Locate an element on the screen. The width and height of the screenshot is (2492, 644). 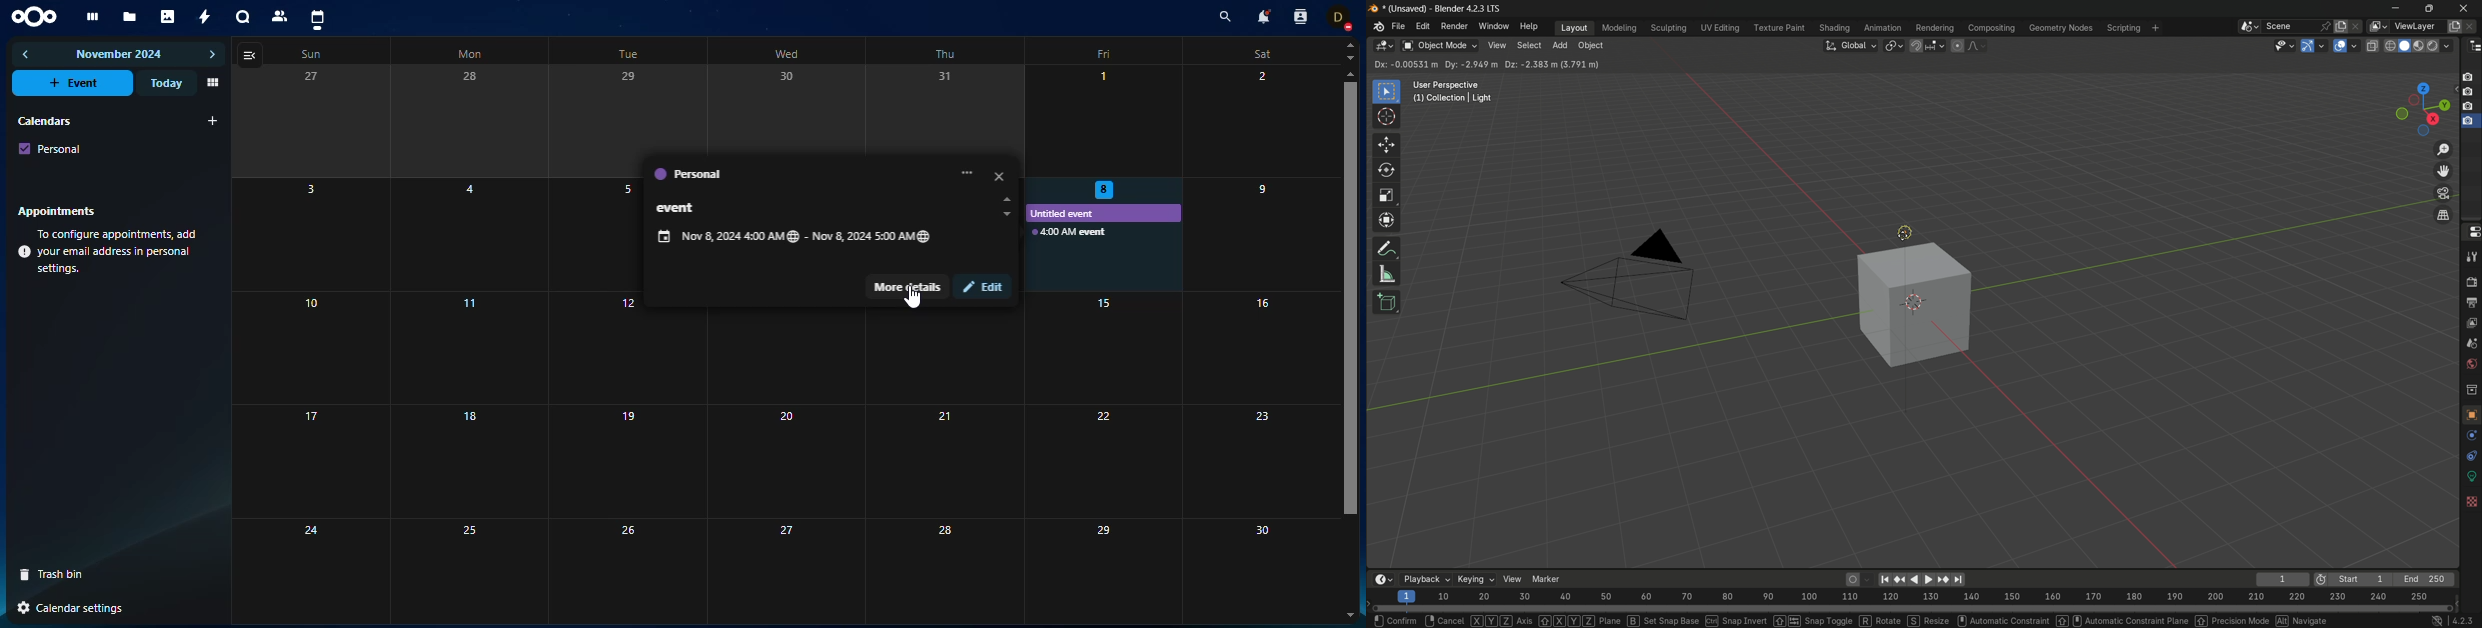
Set Snap Base is located at coordinates (1662, 620).